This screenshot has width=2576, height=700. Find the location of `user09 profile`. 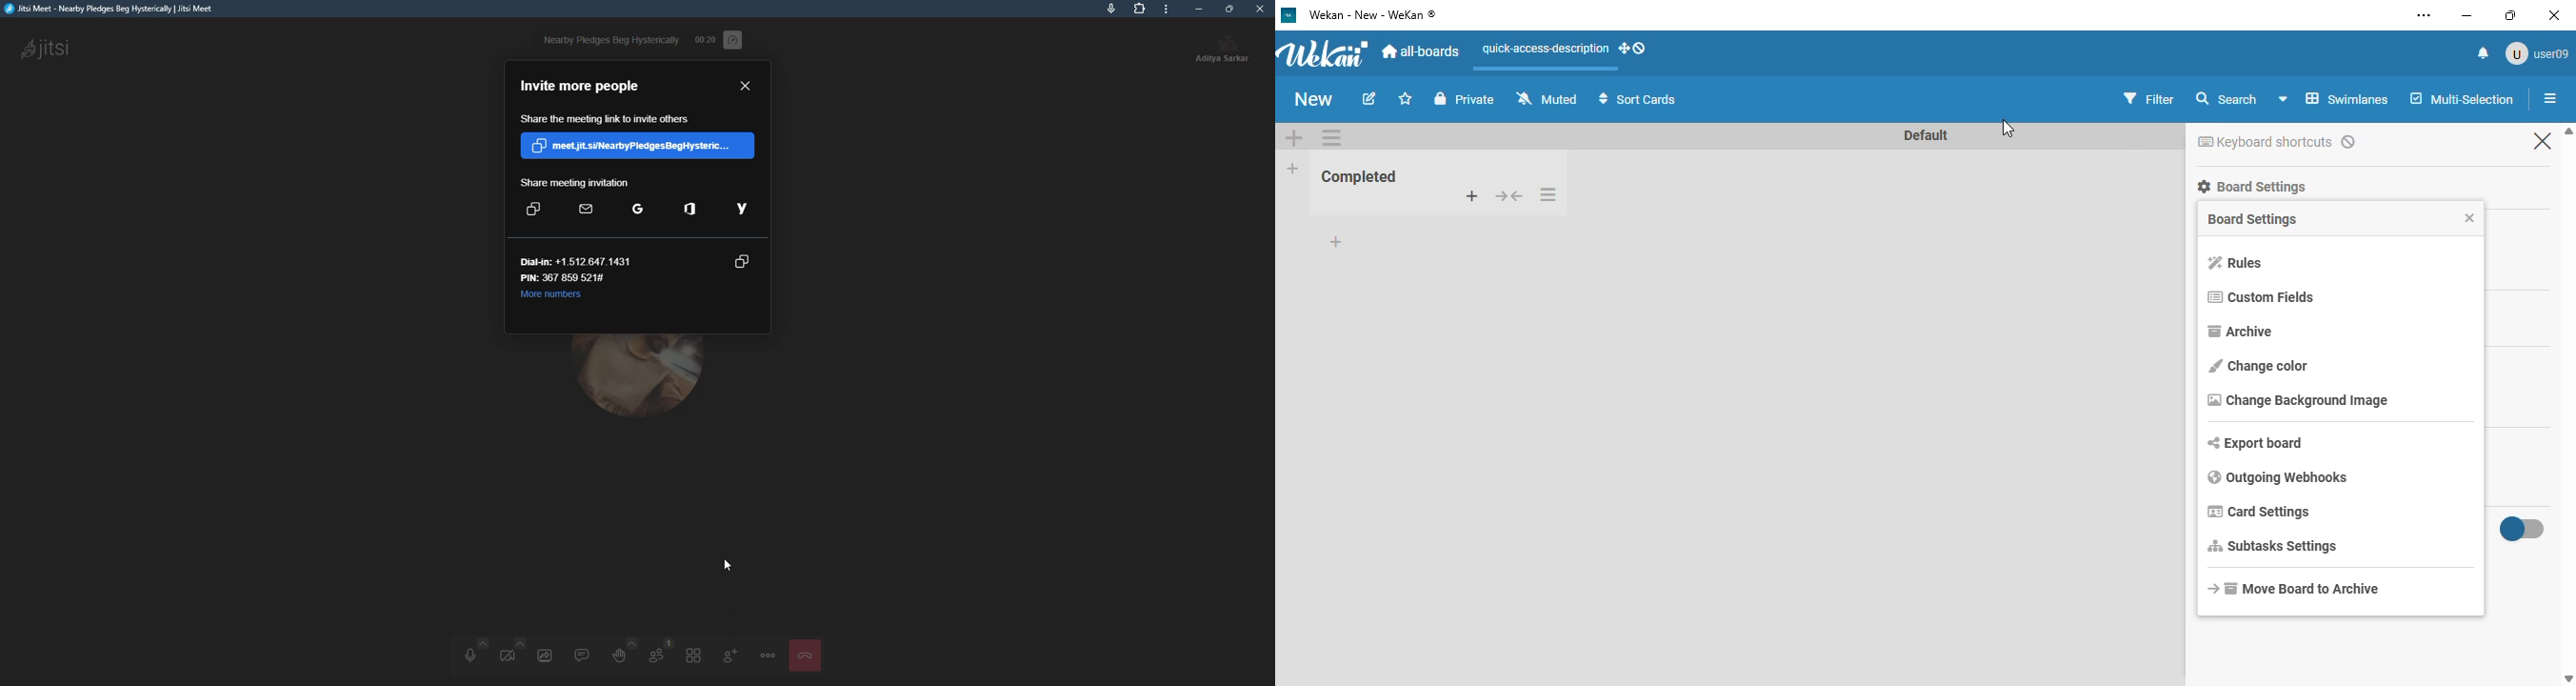

user09 profile is located at coordinates (2536, 53).